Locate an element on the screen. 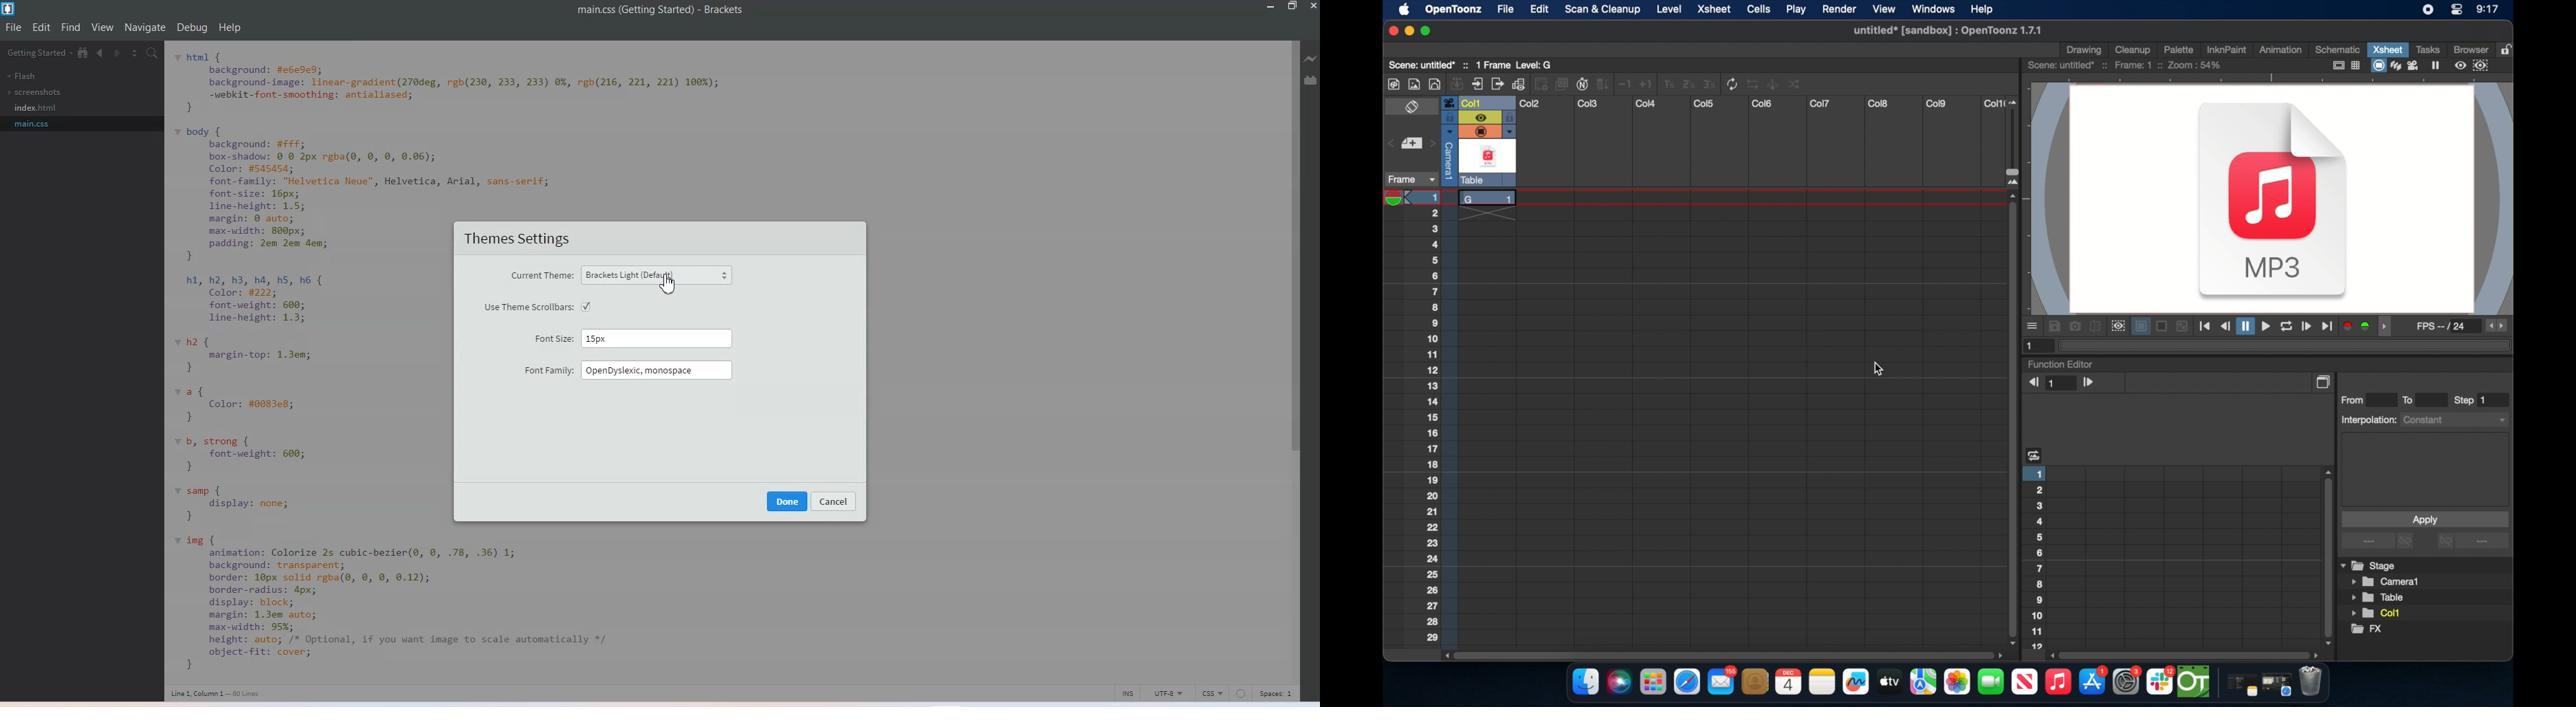 This screenshot has width=2576, height=728. scroll box is located at coordinates (1722, 654).